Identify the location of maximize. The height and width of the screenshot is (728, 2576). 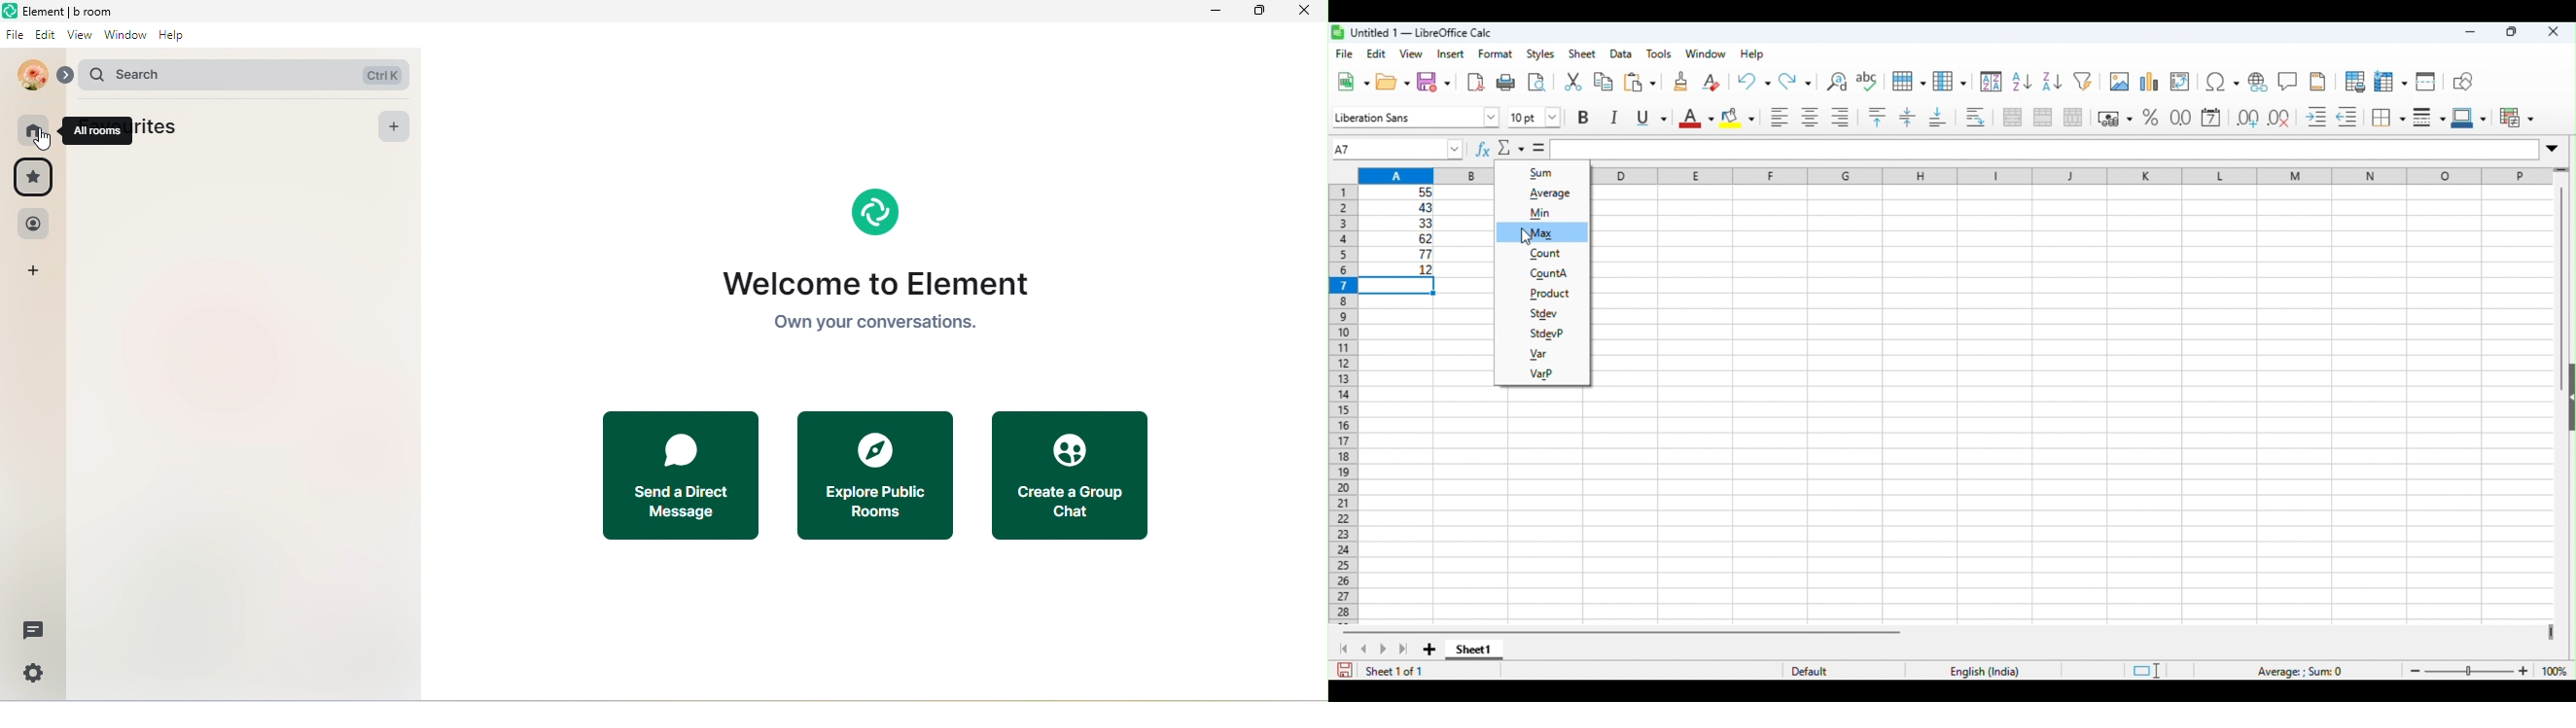
(2513, 32).